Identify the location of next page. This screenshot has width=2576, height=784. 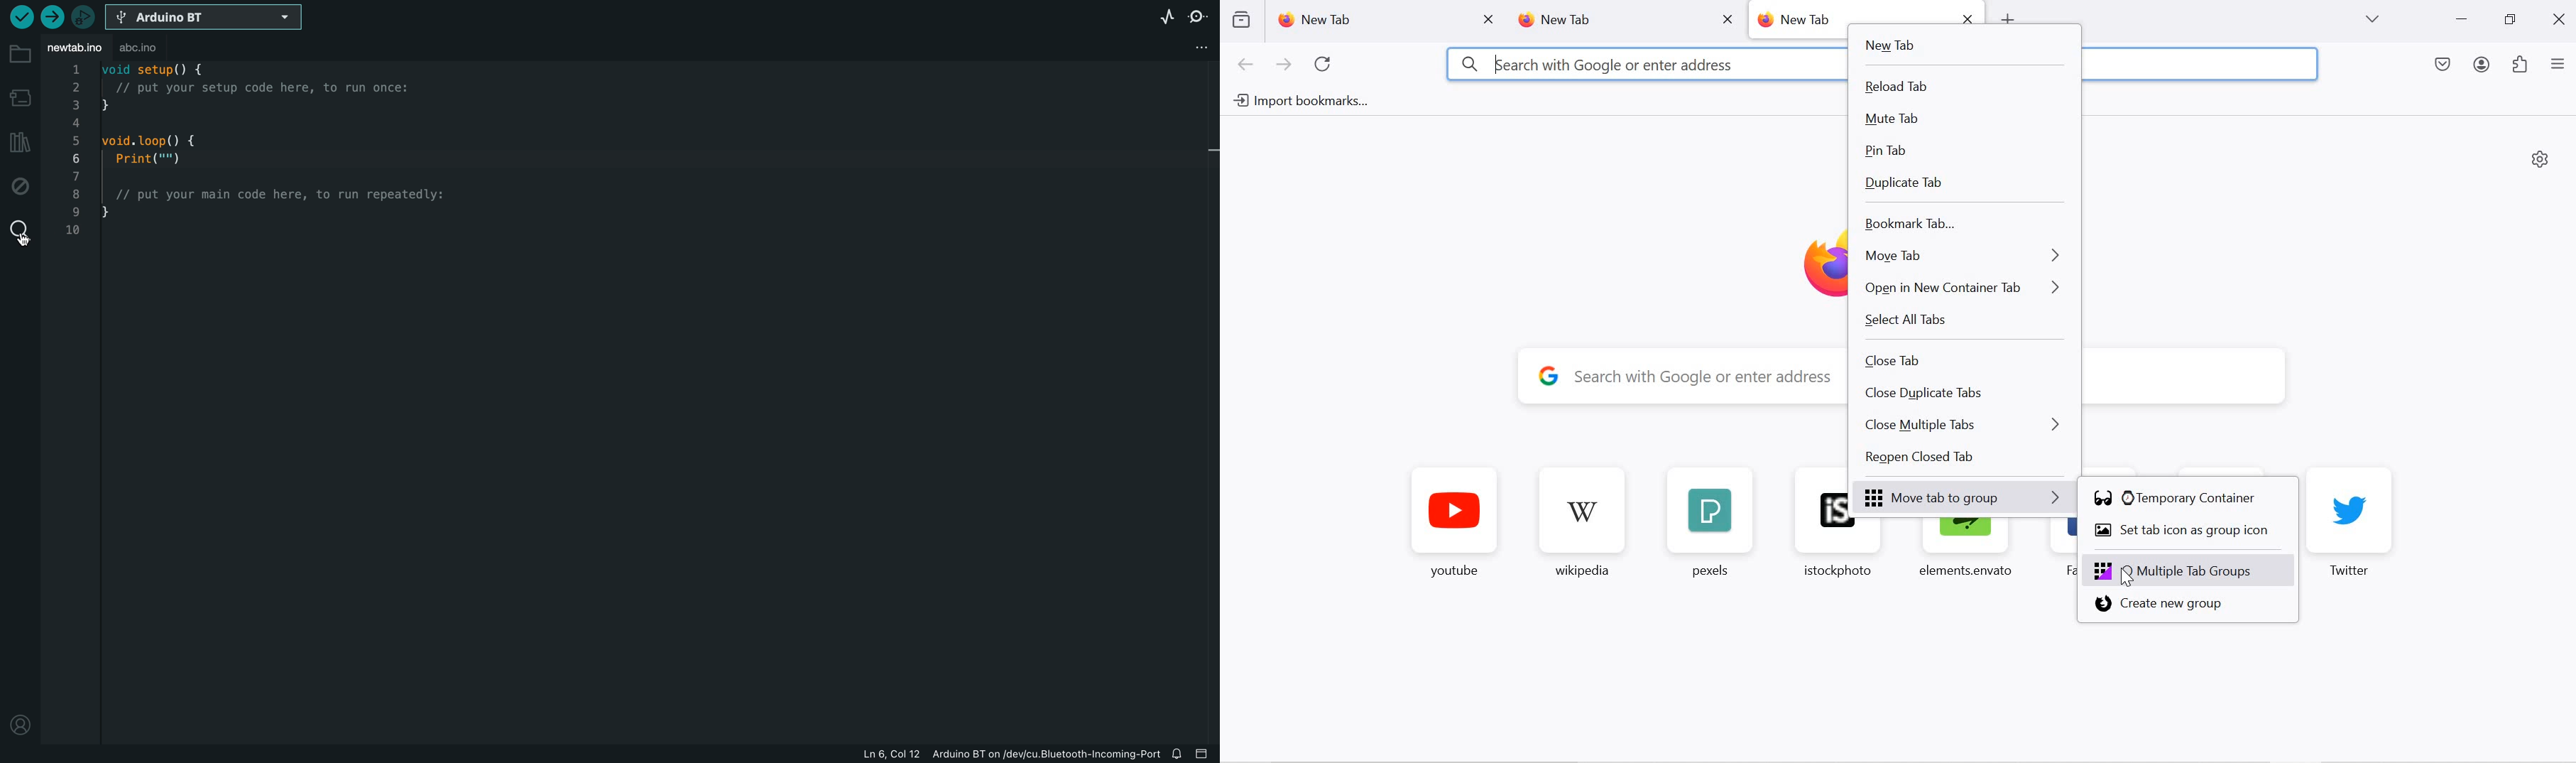
(1284, 65).